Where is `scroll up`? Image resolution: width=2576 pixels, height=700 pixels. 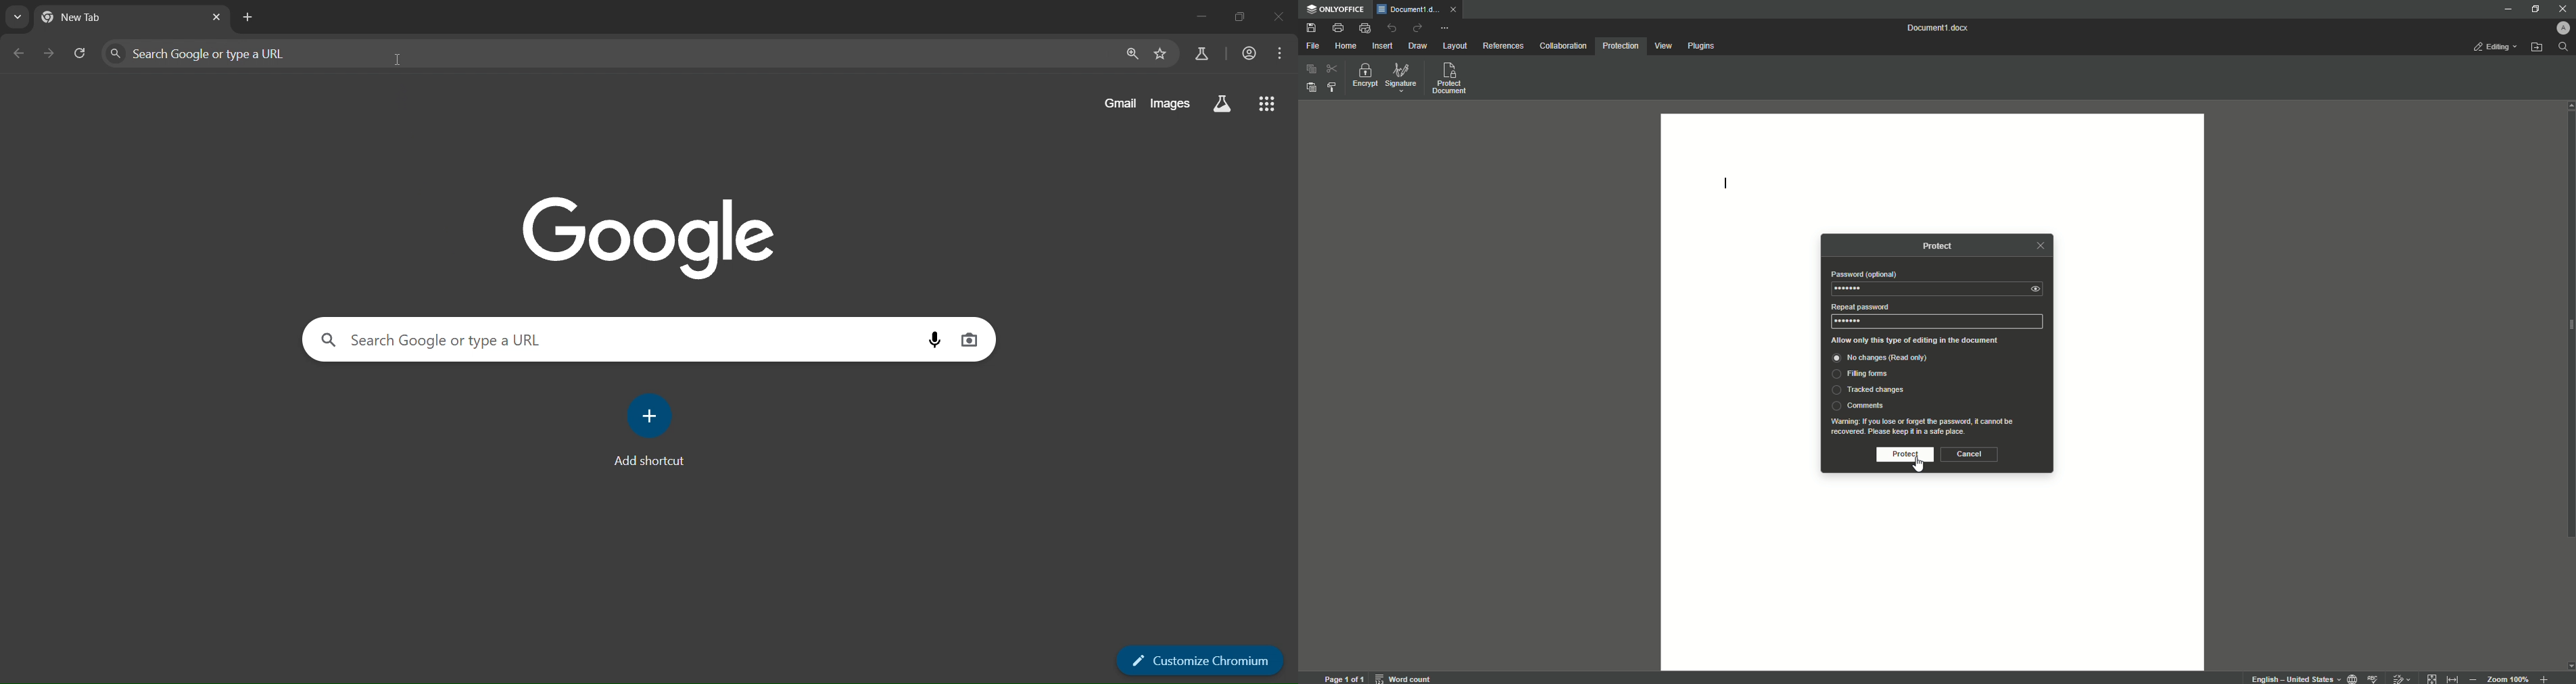 scroll up is located at coordinates (2568, 105).